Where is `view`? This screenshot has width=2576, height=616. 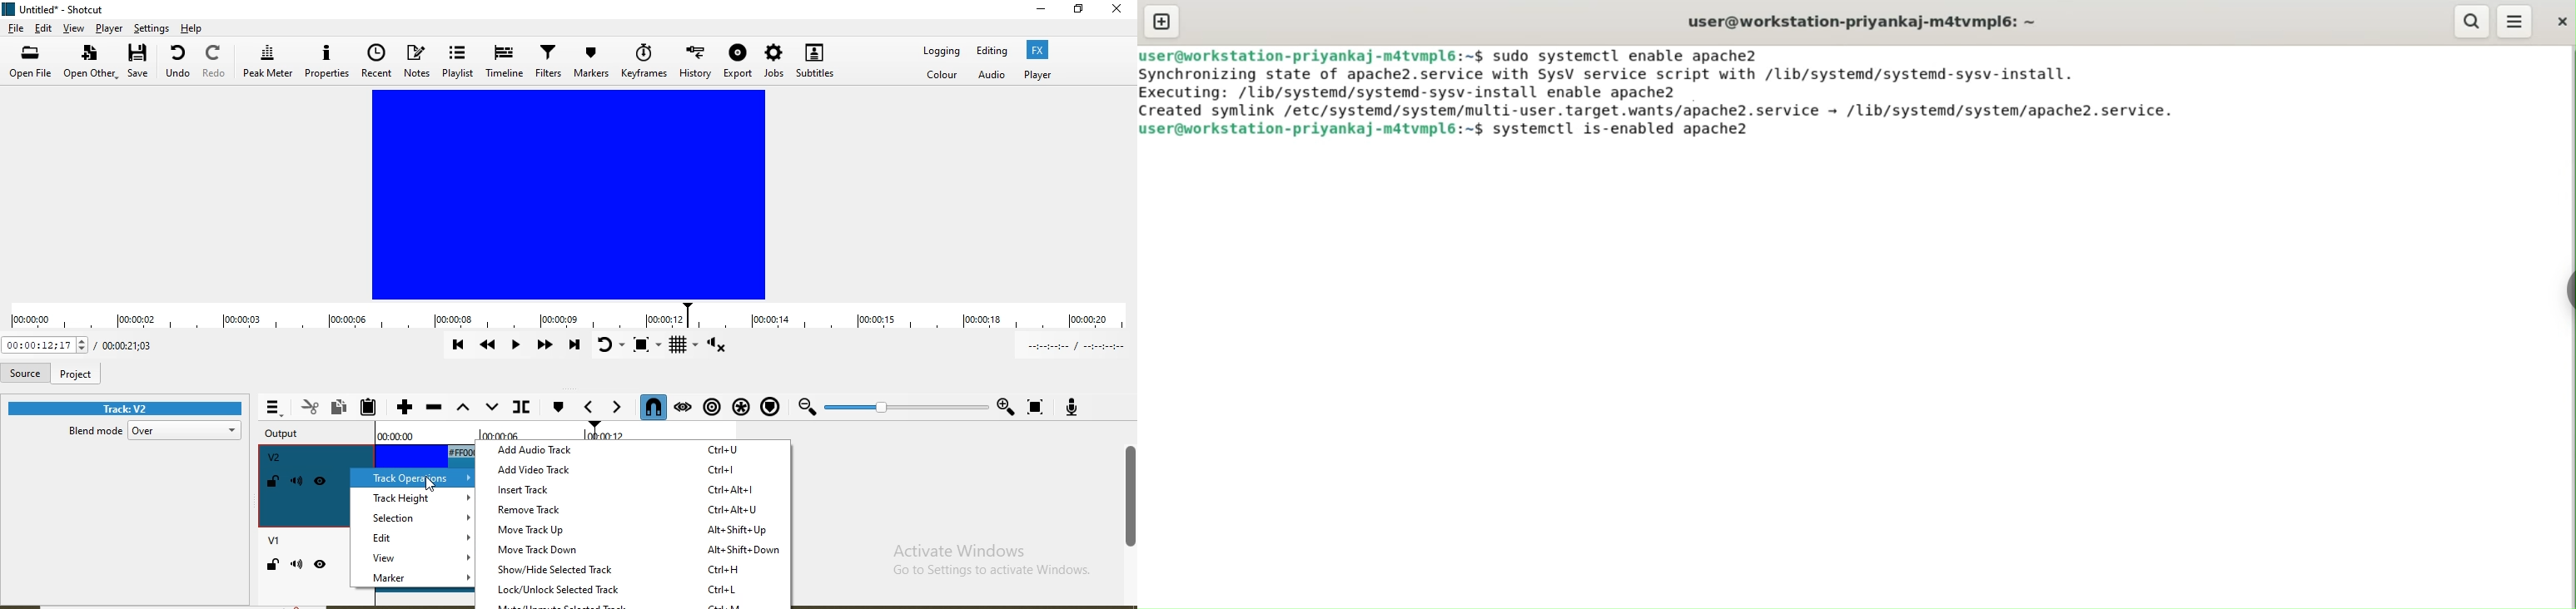 view is located at coordinates (413, 560).